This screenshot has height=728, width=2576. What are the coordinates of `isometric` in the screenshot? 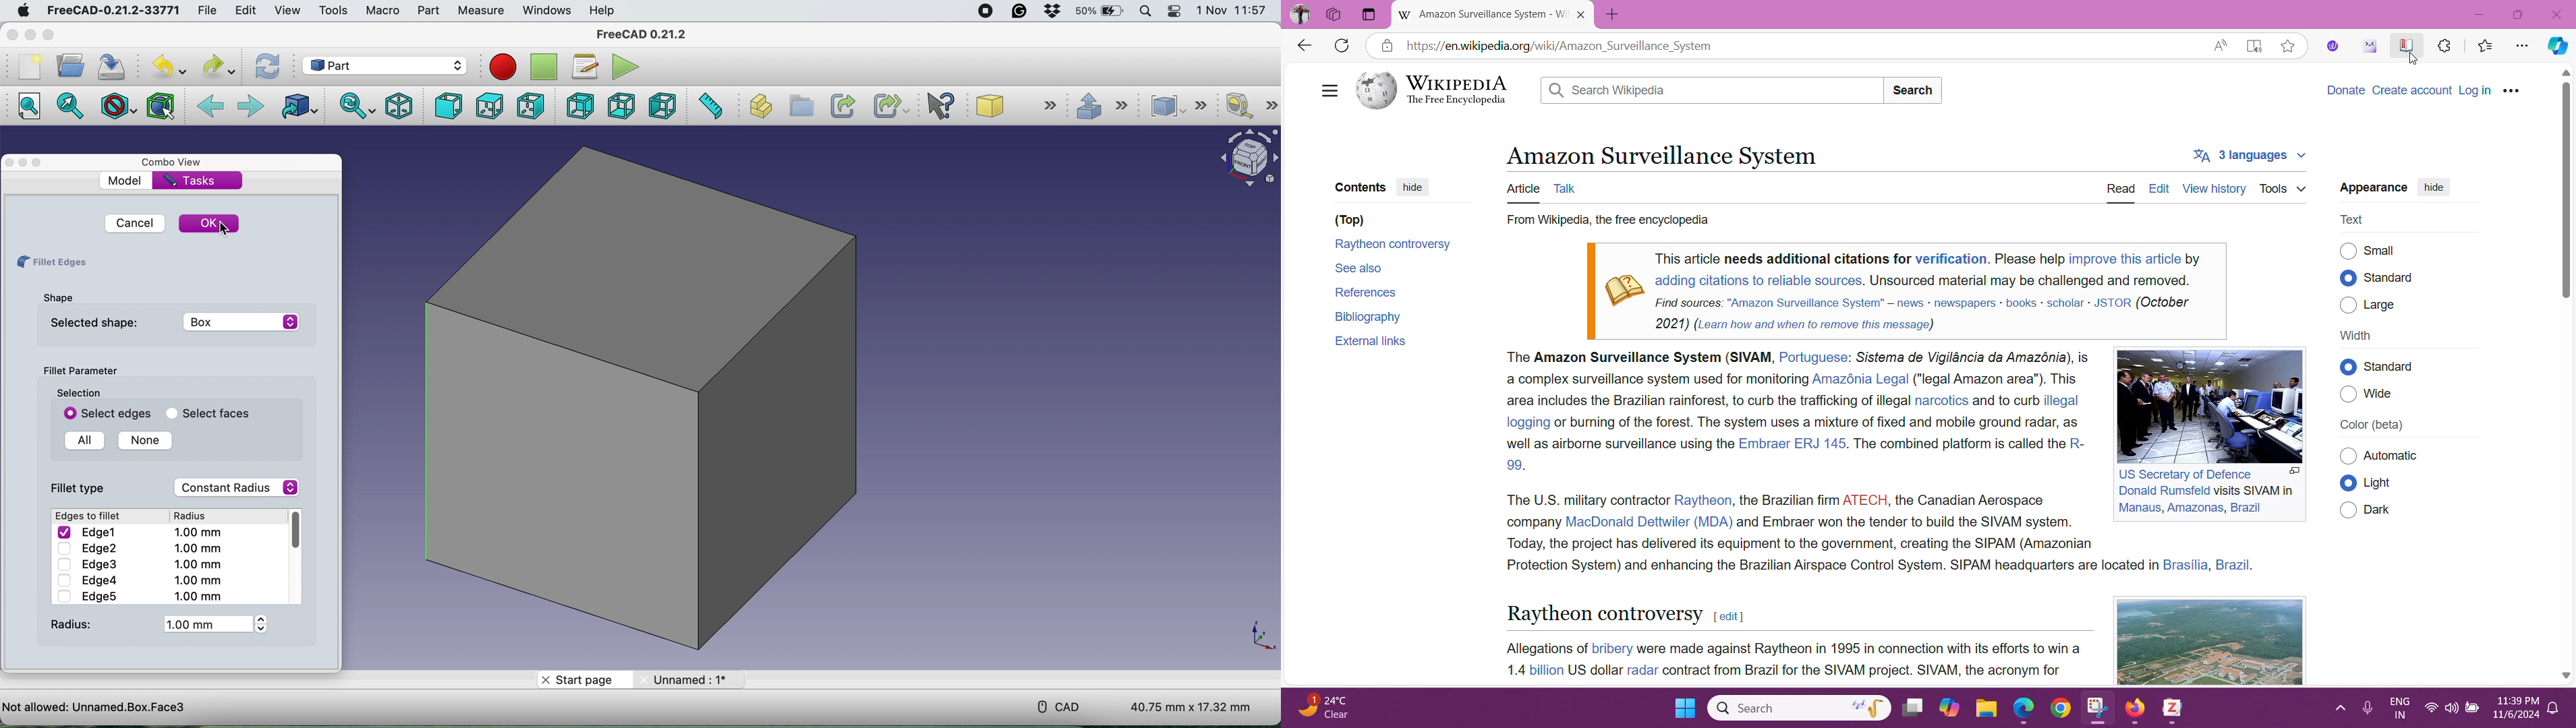 It's located at (395, 107).